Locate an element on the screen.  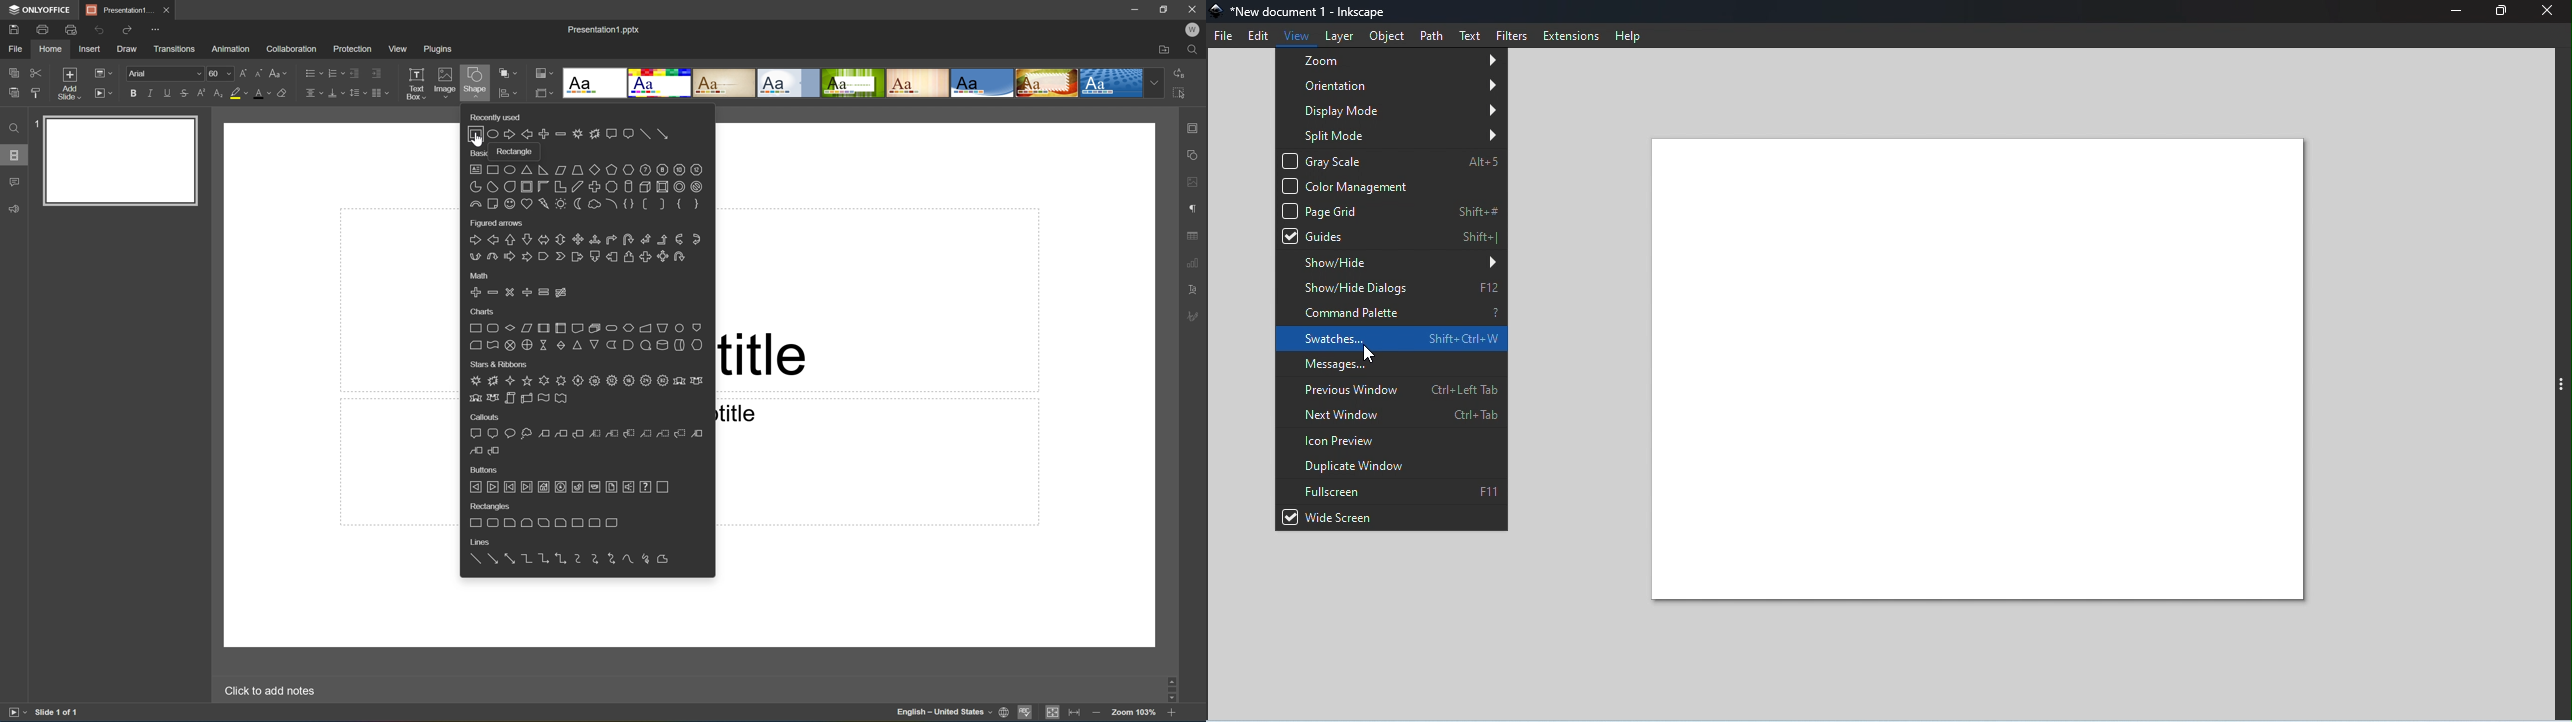
Zoom in is located at coordinates (1171, 714).